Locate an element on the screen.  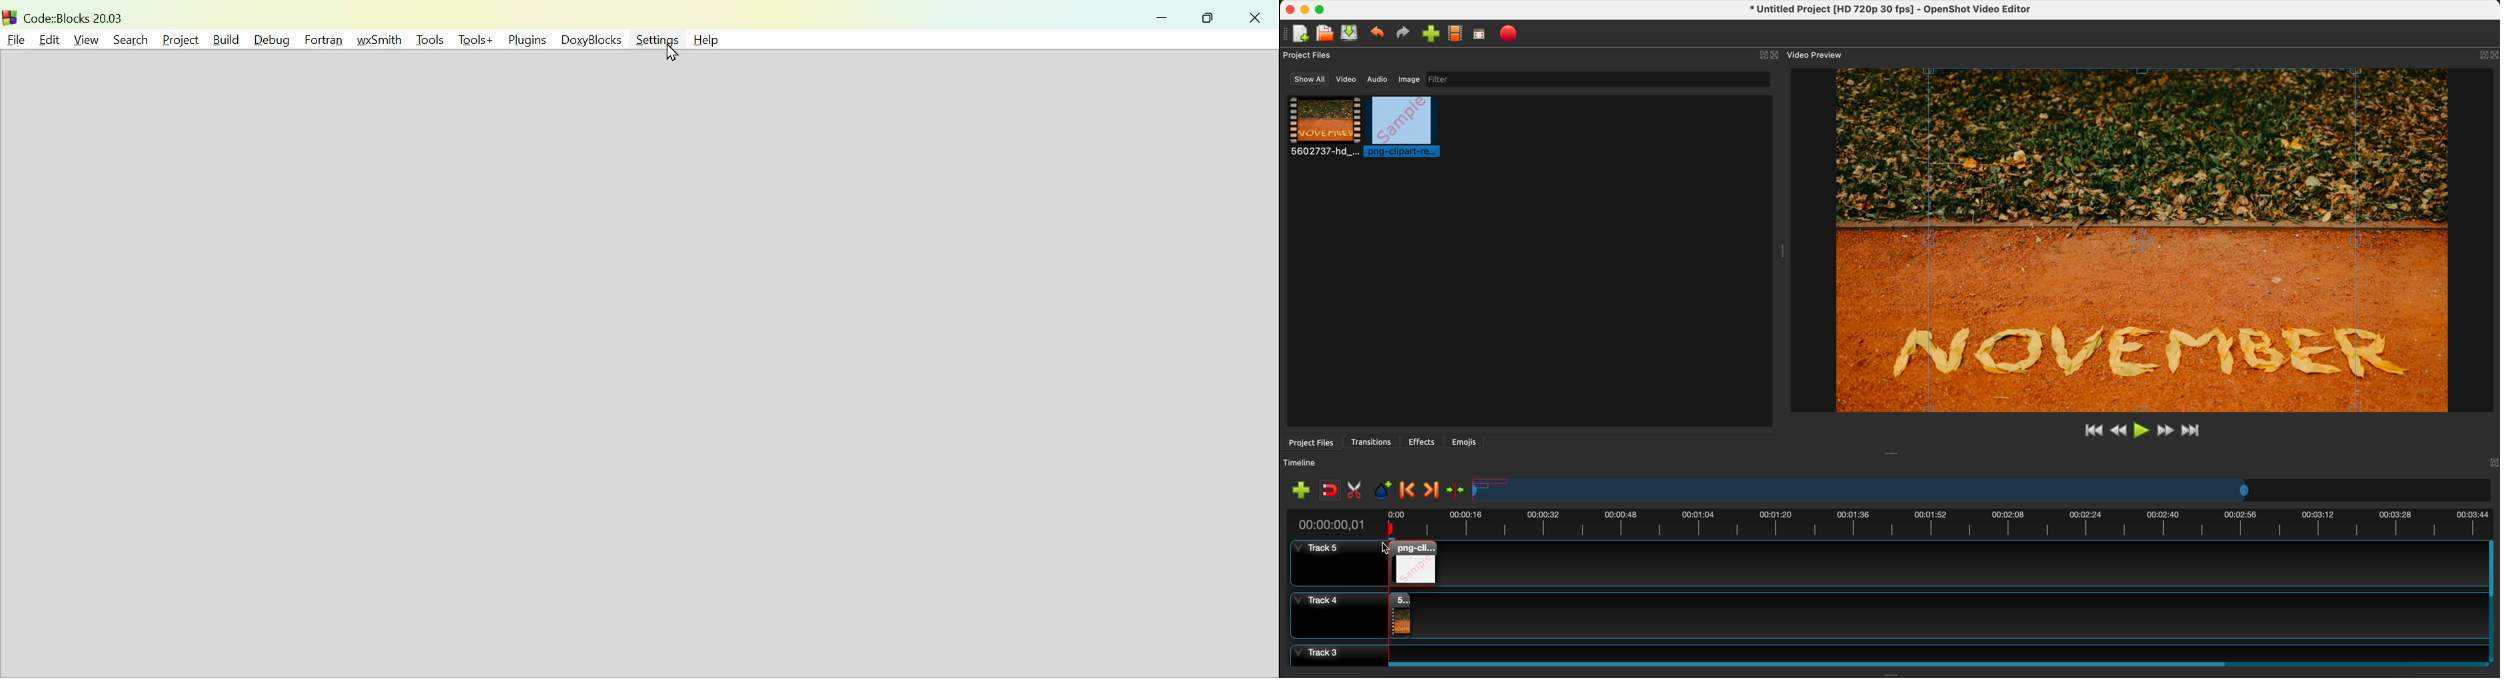
Cursor is located at coordinates (1389, 554).